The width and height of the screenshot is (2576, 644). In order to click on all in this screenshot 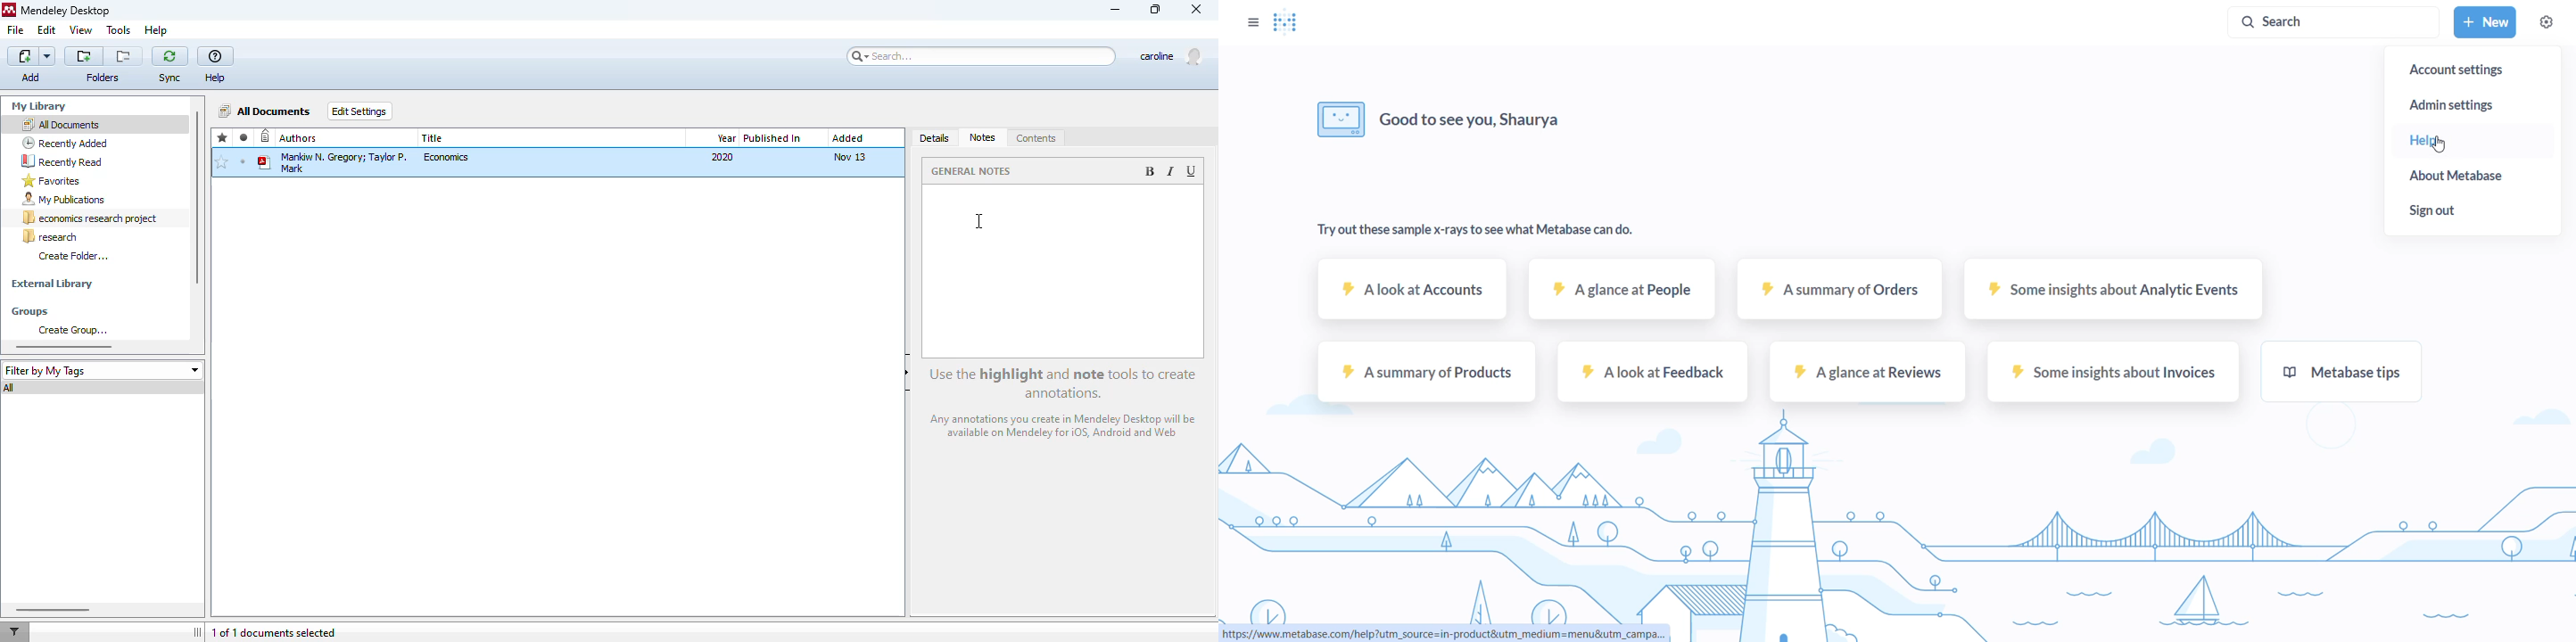, I will do `click(11, 388)`.